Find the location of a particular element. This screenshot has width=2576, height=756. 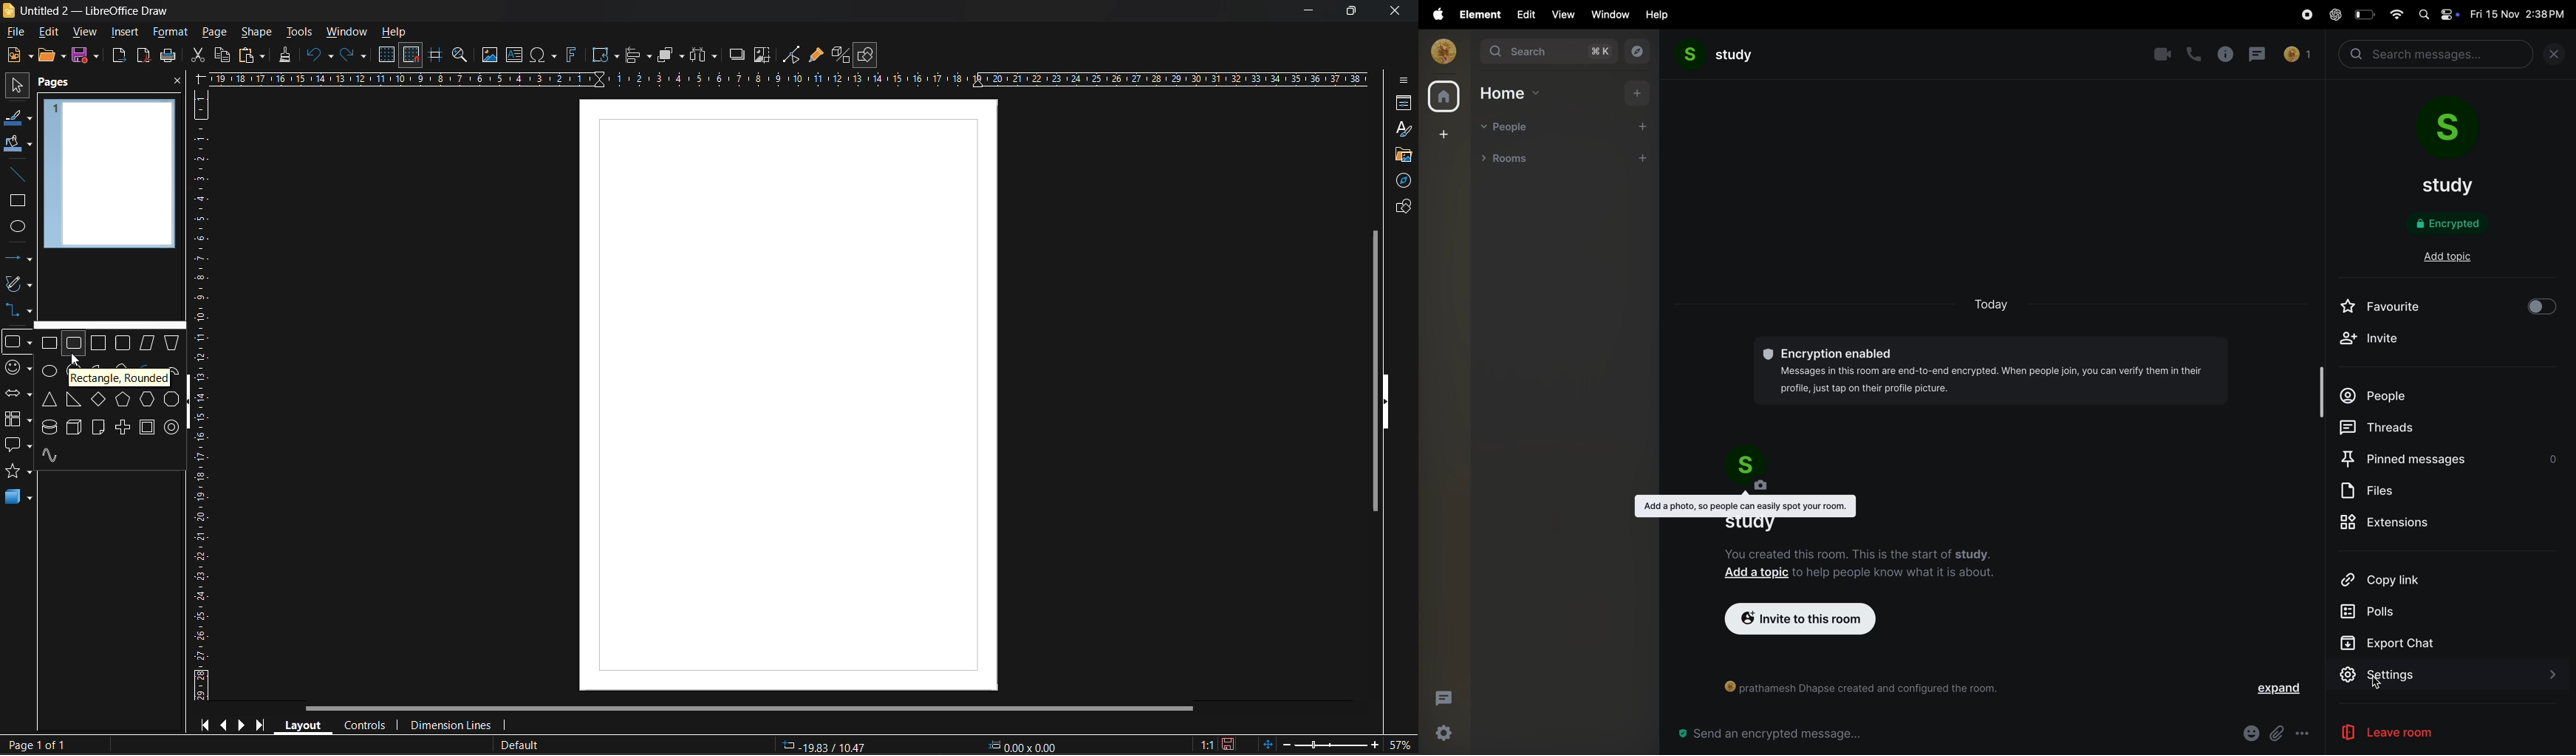

crop image is located at coordinates (763, 55).